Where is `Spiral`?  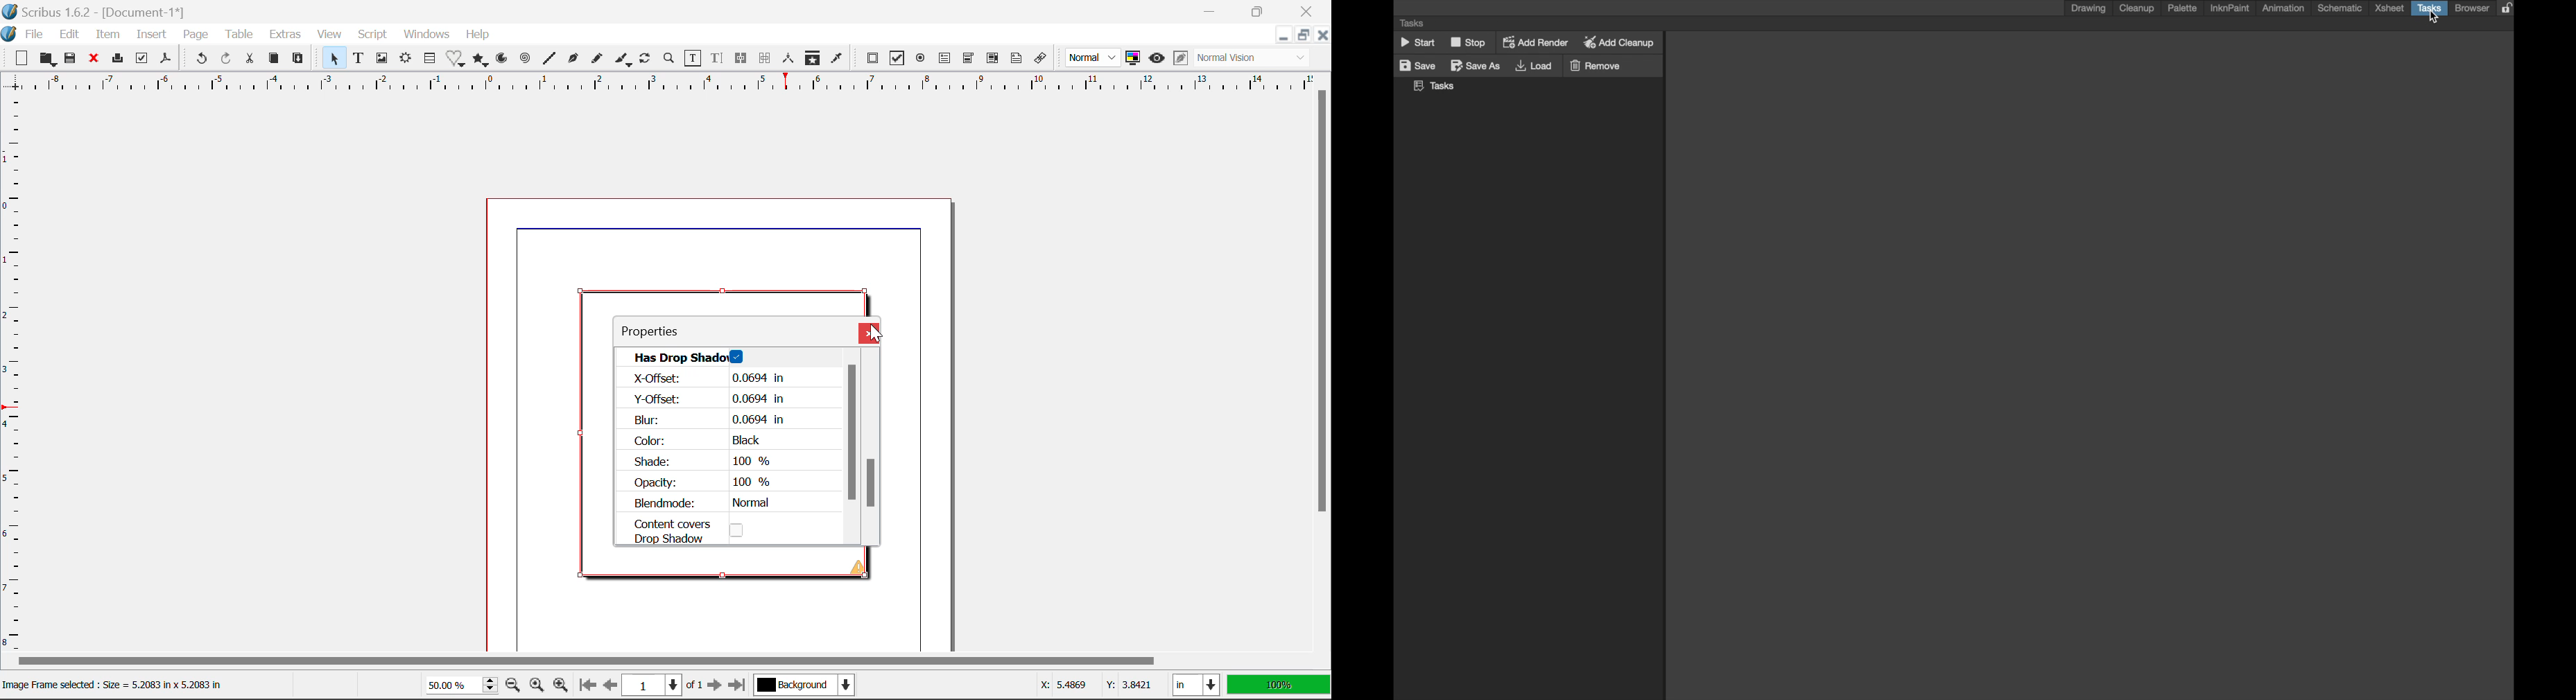 Spiral is located at coordinates (527, 61).